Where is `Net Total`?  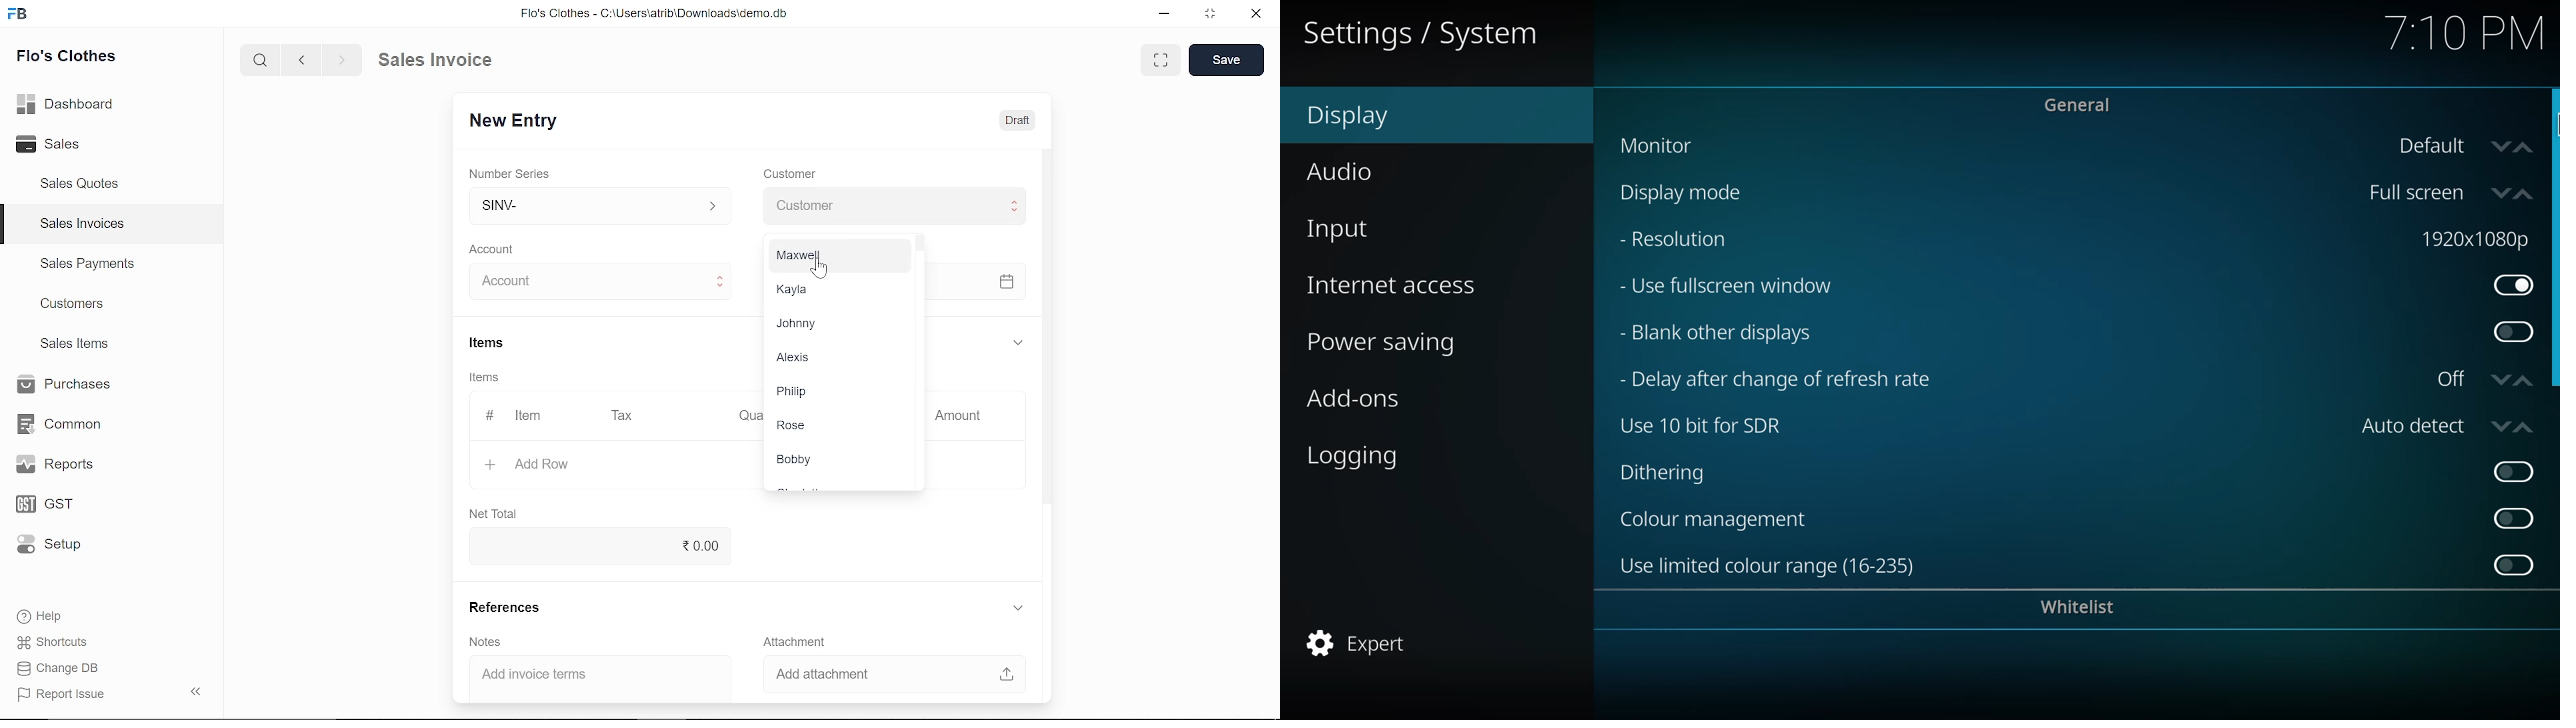
Net Total is located at coordinates (496, 511).